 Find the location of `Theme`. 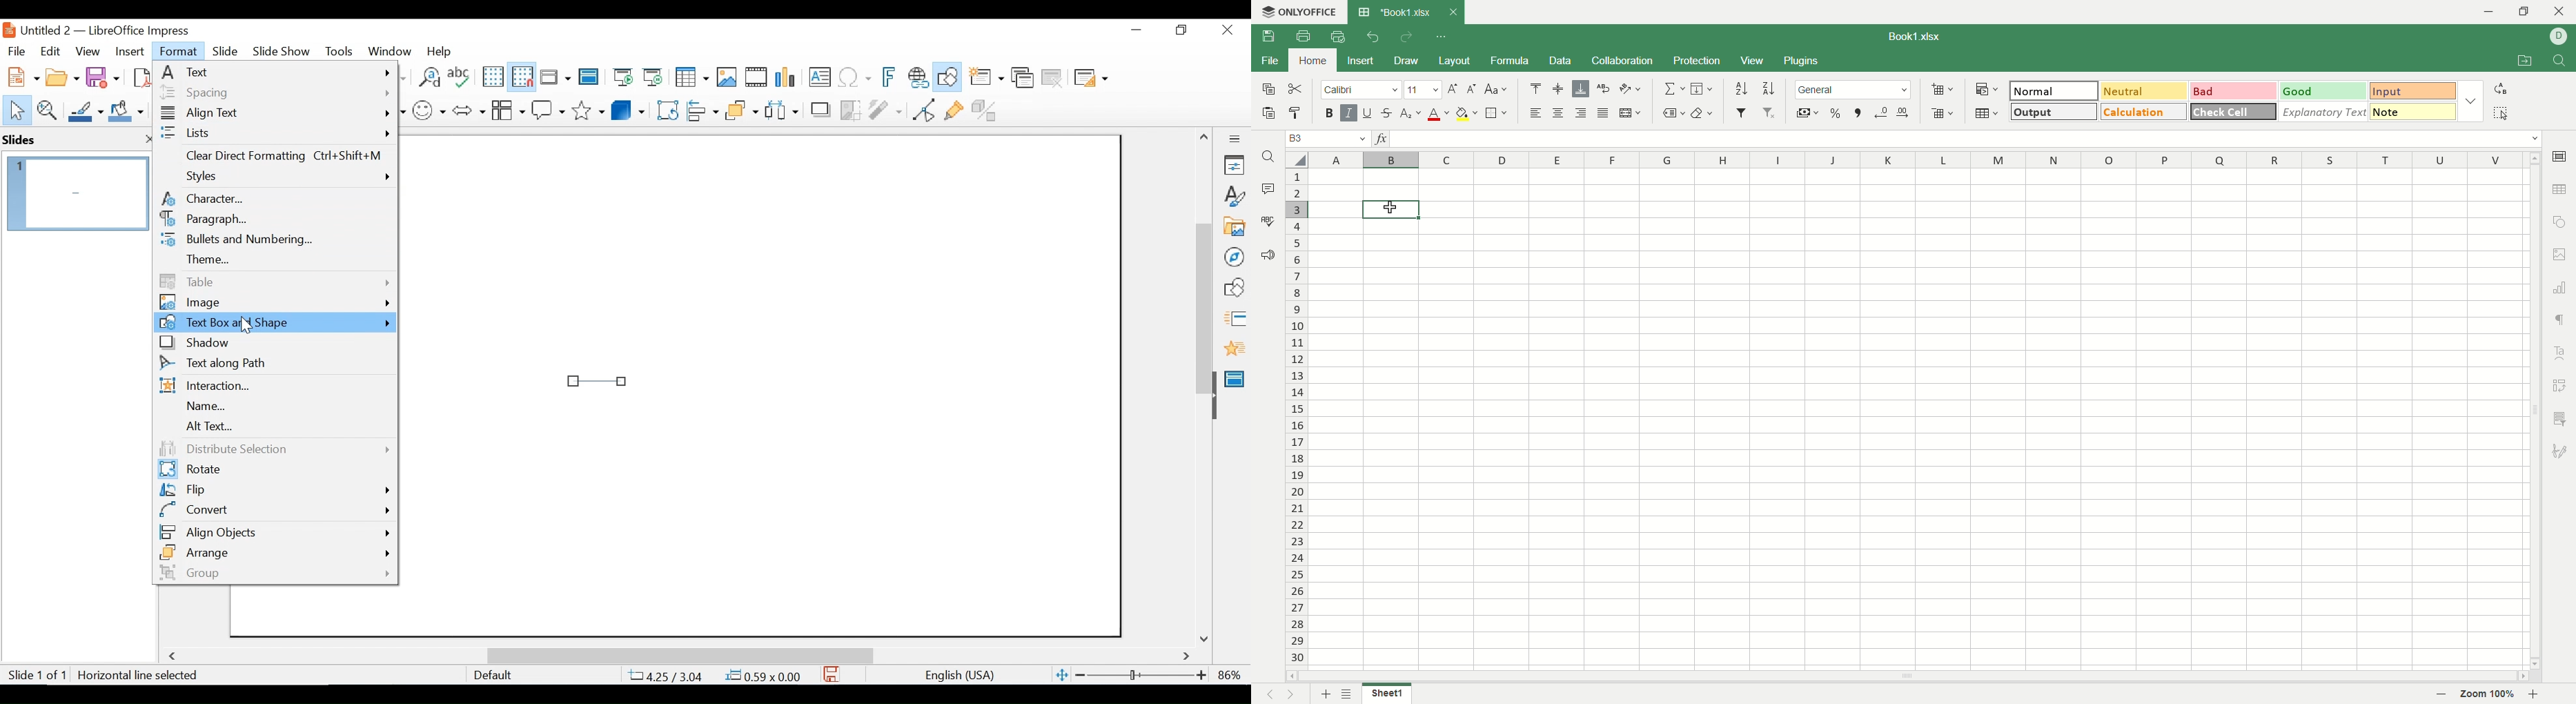

Theme is located at coordinates (274, 259).